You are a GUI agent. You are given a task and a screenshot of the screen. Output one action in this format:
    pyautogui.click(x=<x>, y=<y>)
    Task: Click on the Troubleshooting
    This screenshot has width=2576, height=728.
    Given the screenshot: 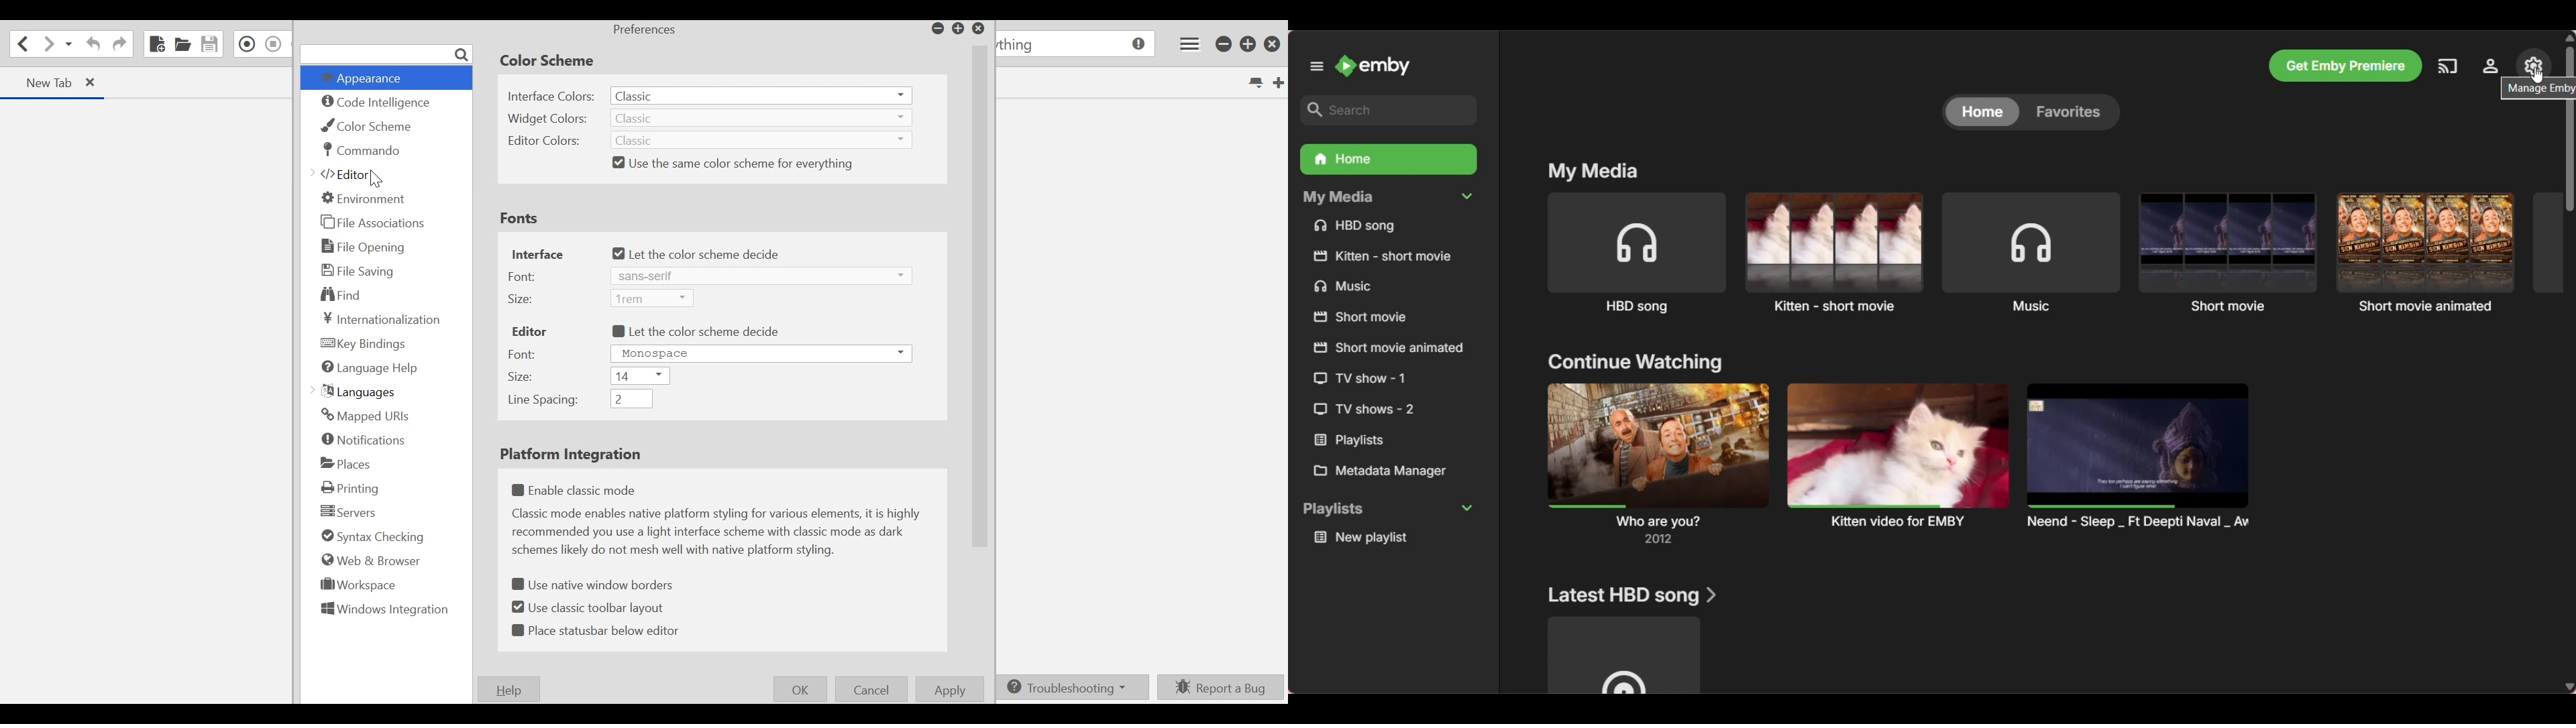 What is the action you would take?
    pyautogui.click(x=1069, y=688)
    